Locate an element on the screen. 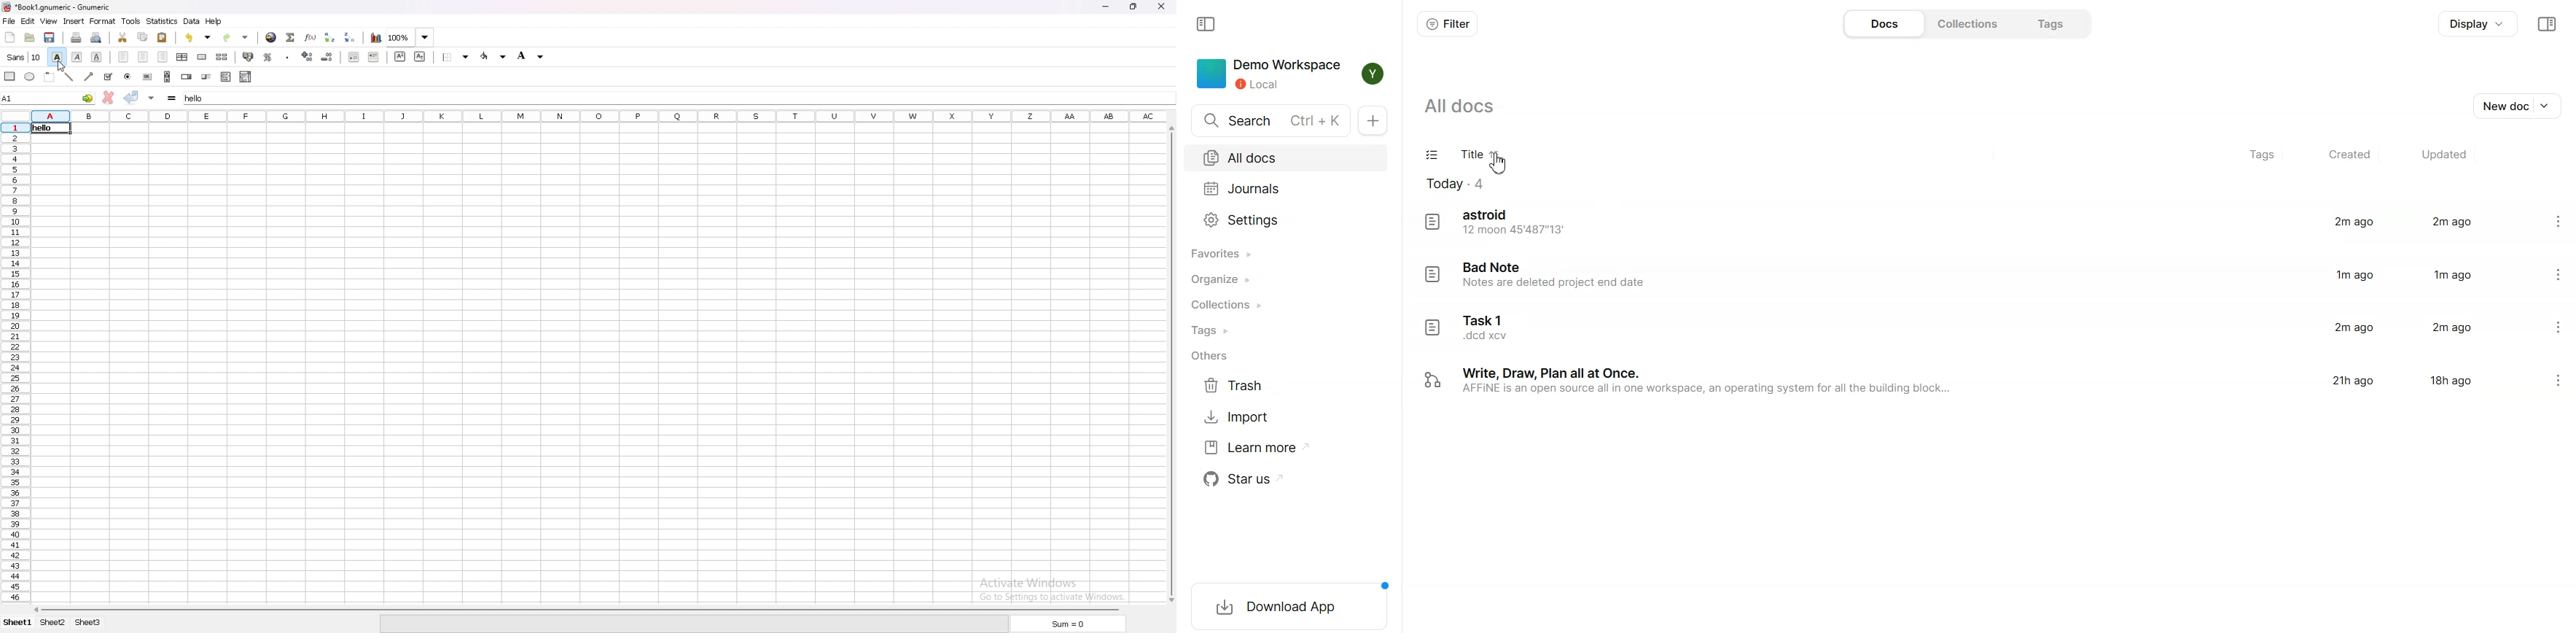  italic is located at coordinates (76, 58).